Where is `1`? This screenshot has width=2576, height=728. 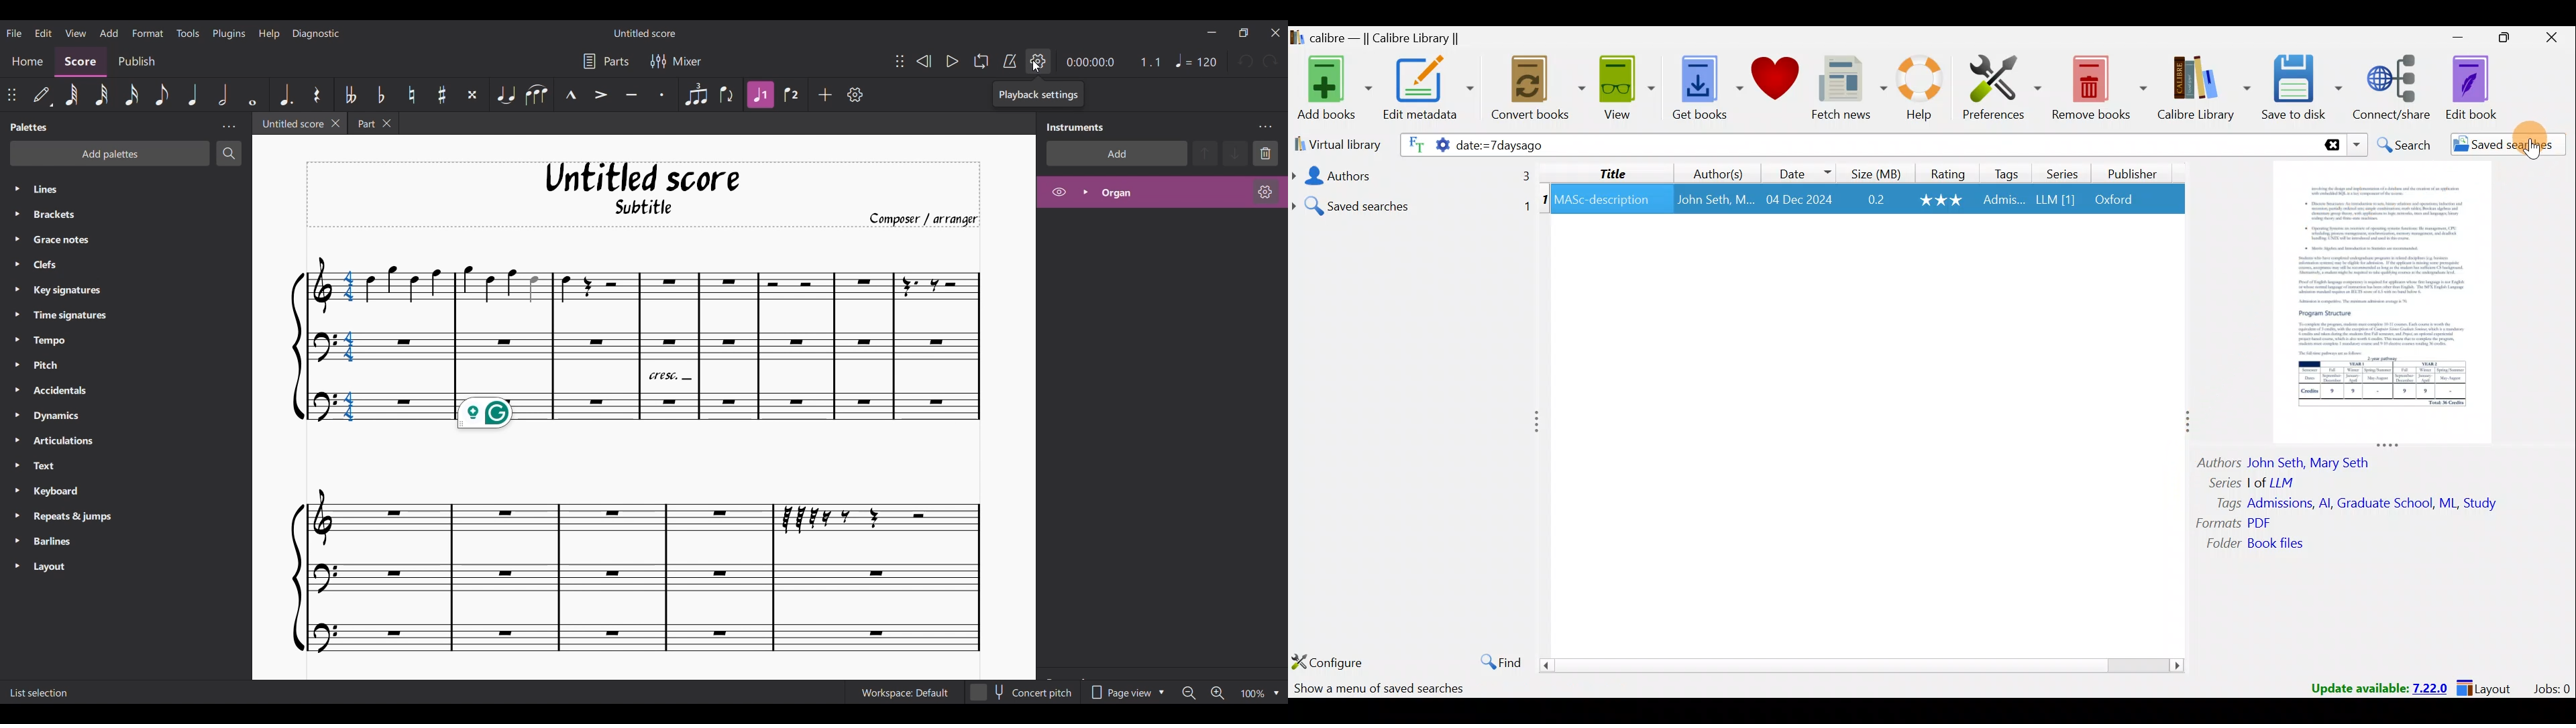
1 is located at coordinates (1544, 202).